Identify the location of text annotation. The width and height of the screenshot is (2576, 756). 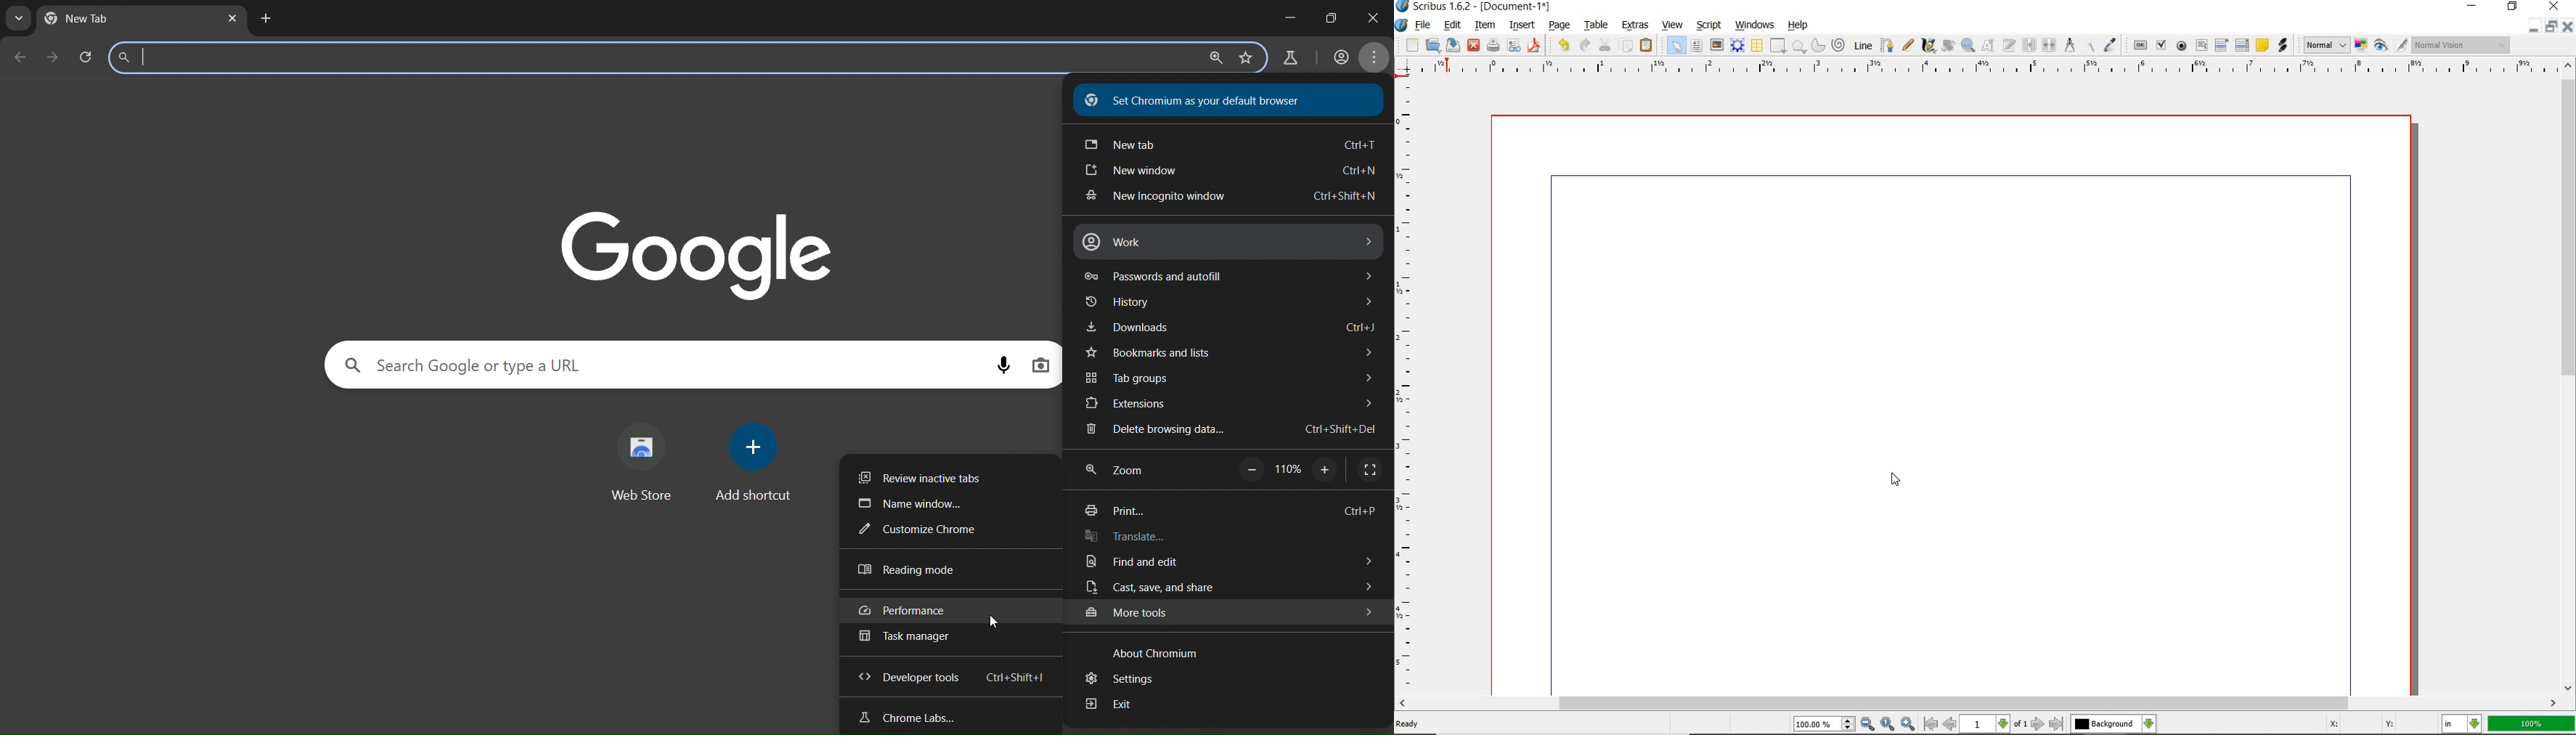
(2262, 46).